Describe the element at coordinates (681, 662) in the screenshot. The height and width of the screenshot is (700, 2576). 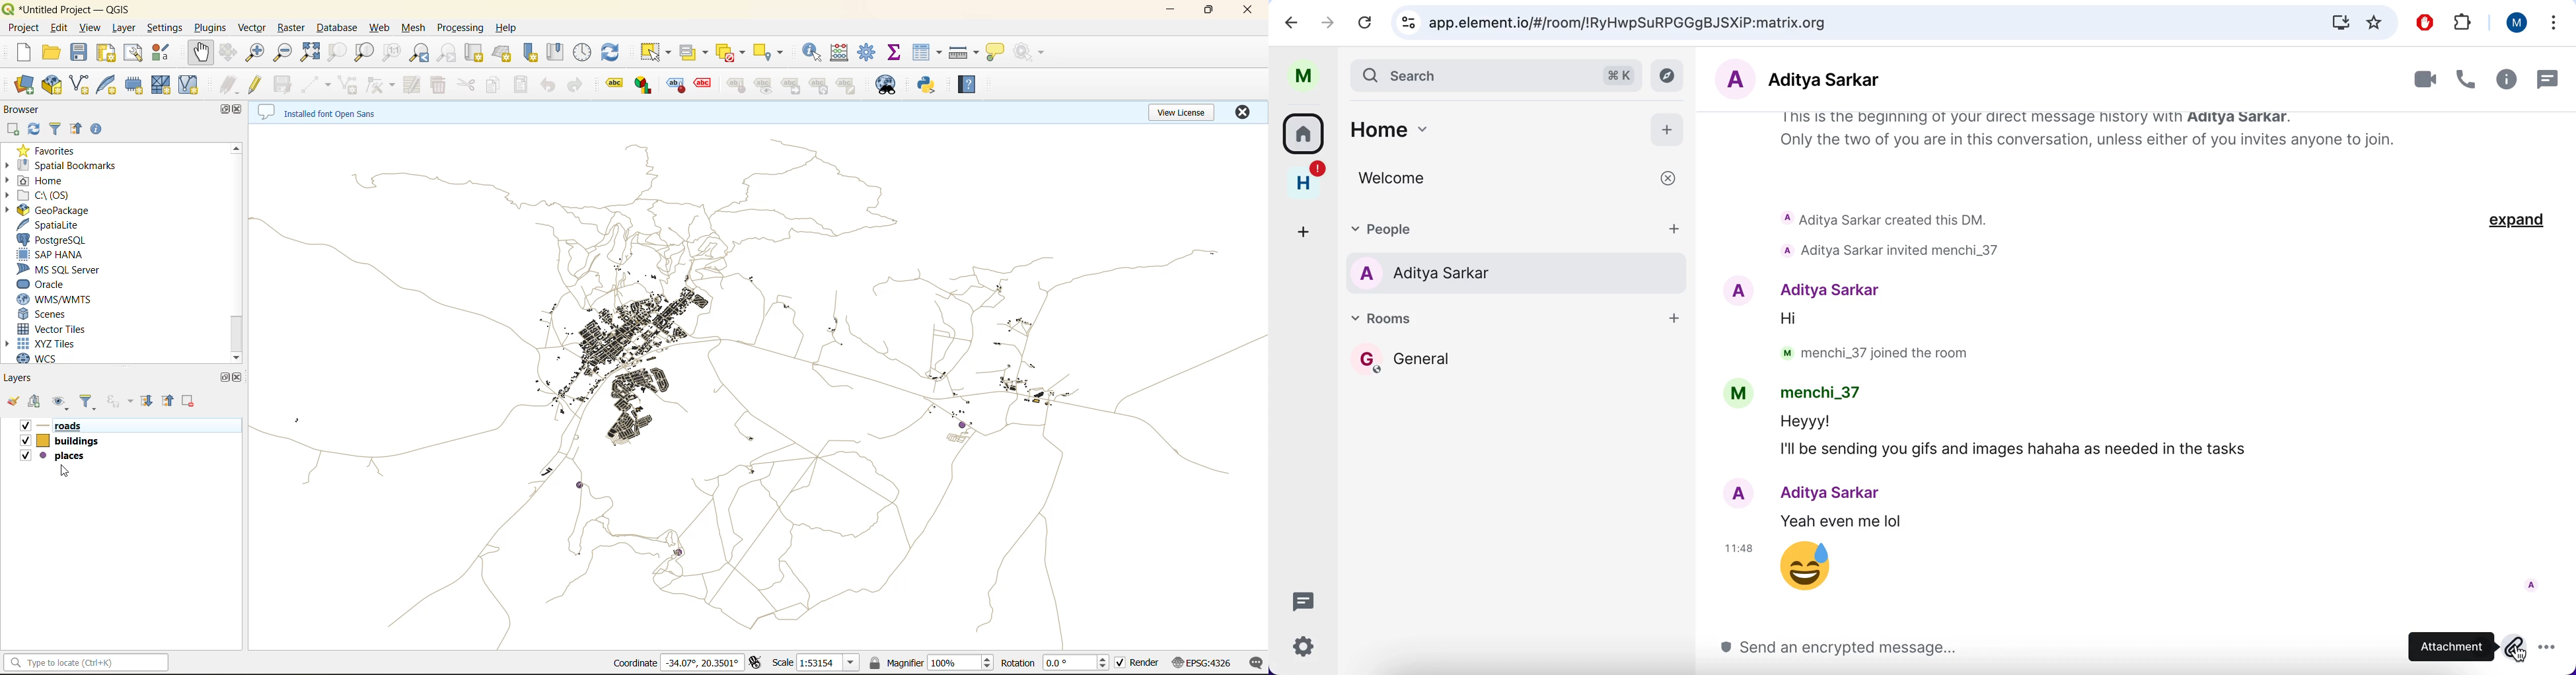
I see `coordinates` at that location.